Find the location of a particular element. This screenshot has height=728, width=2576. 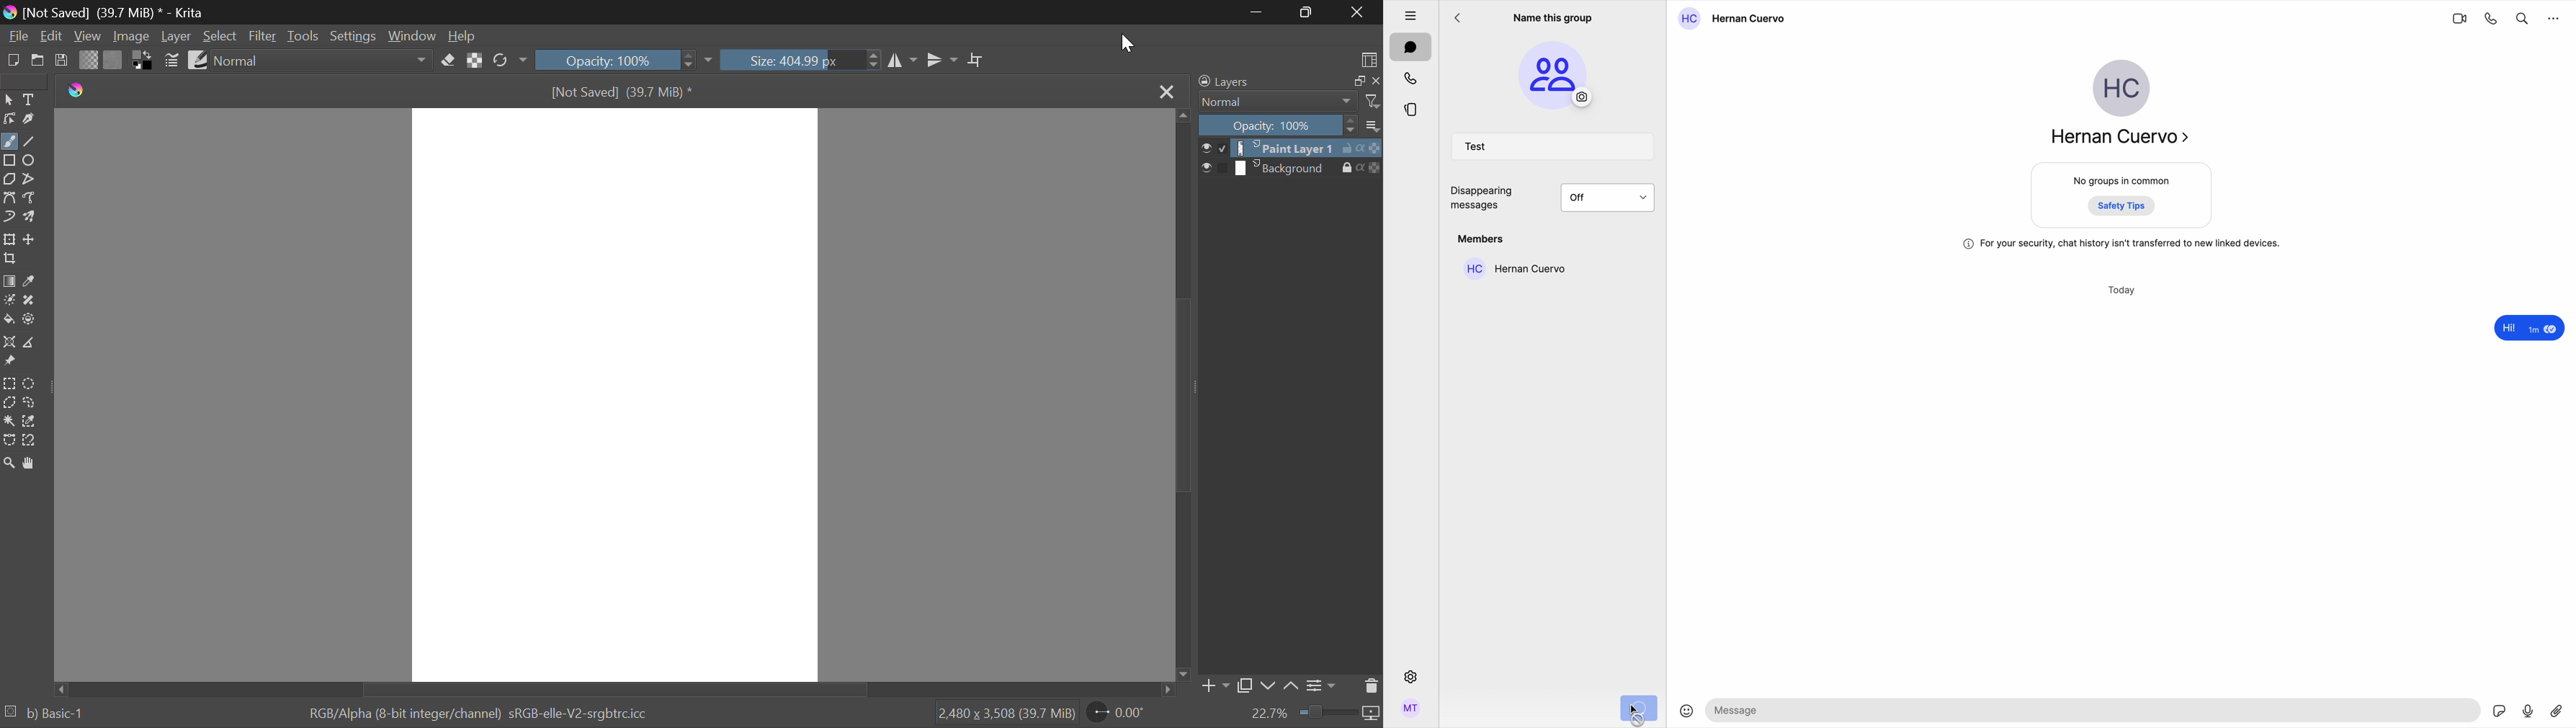

sticker is located at coordinates (2500, 712).